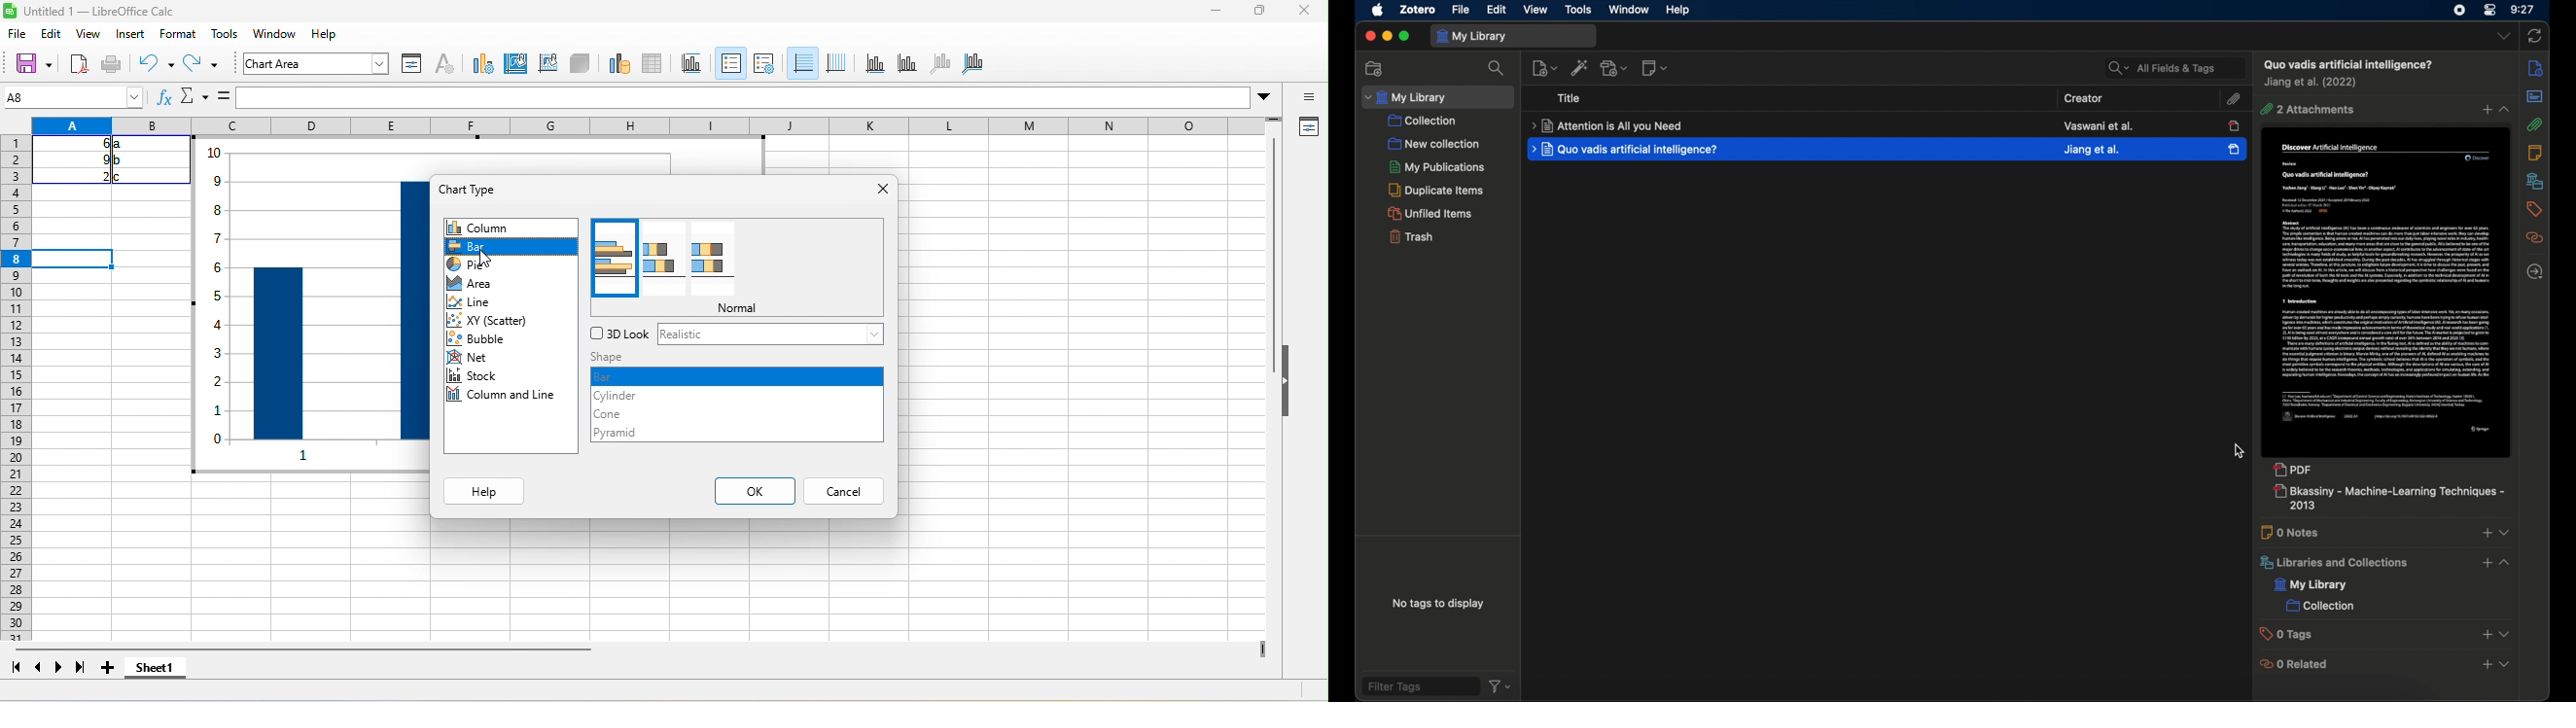 This screenshot has width=2576, height=728. Describe the element at coordinates (2523, 9) in the screenshot. I see `time` at that location.